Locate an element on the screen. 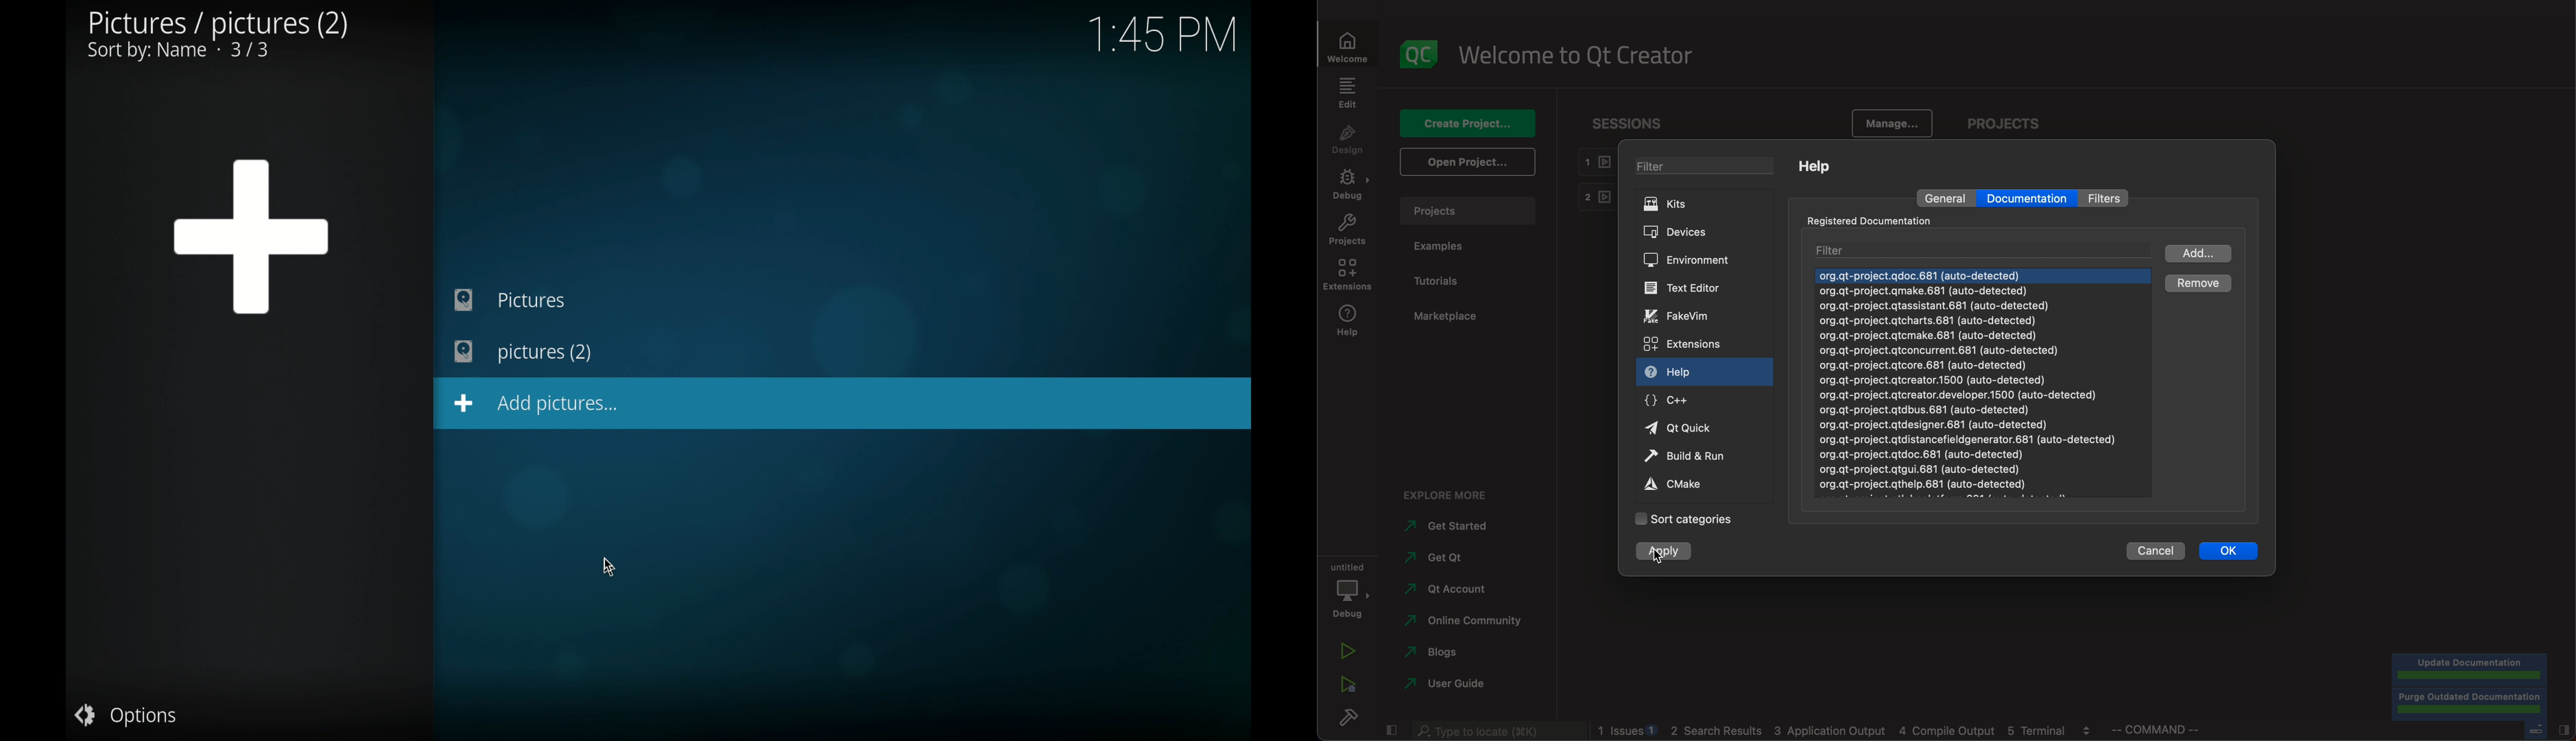 The image size is (2576, 756). extensions is located at coordinates (1684, 343).